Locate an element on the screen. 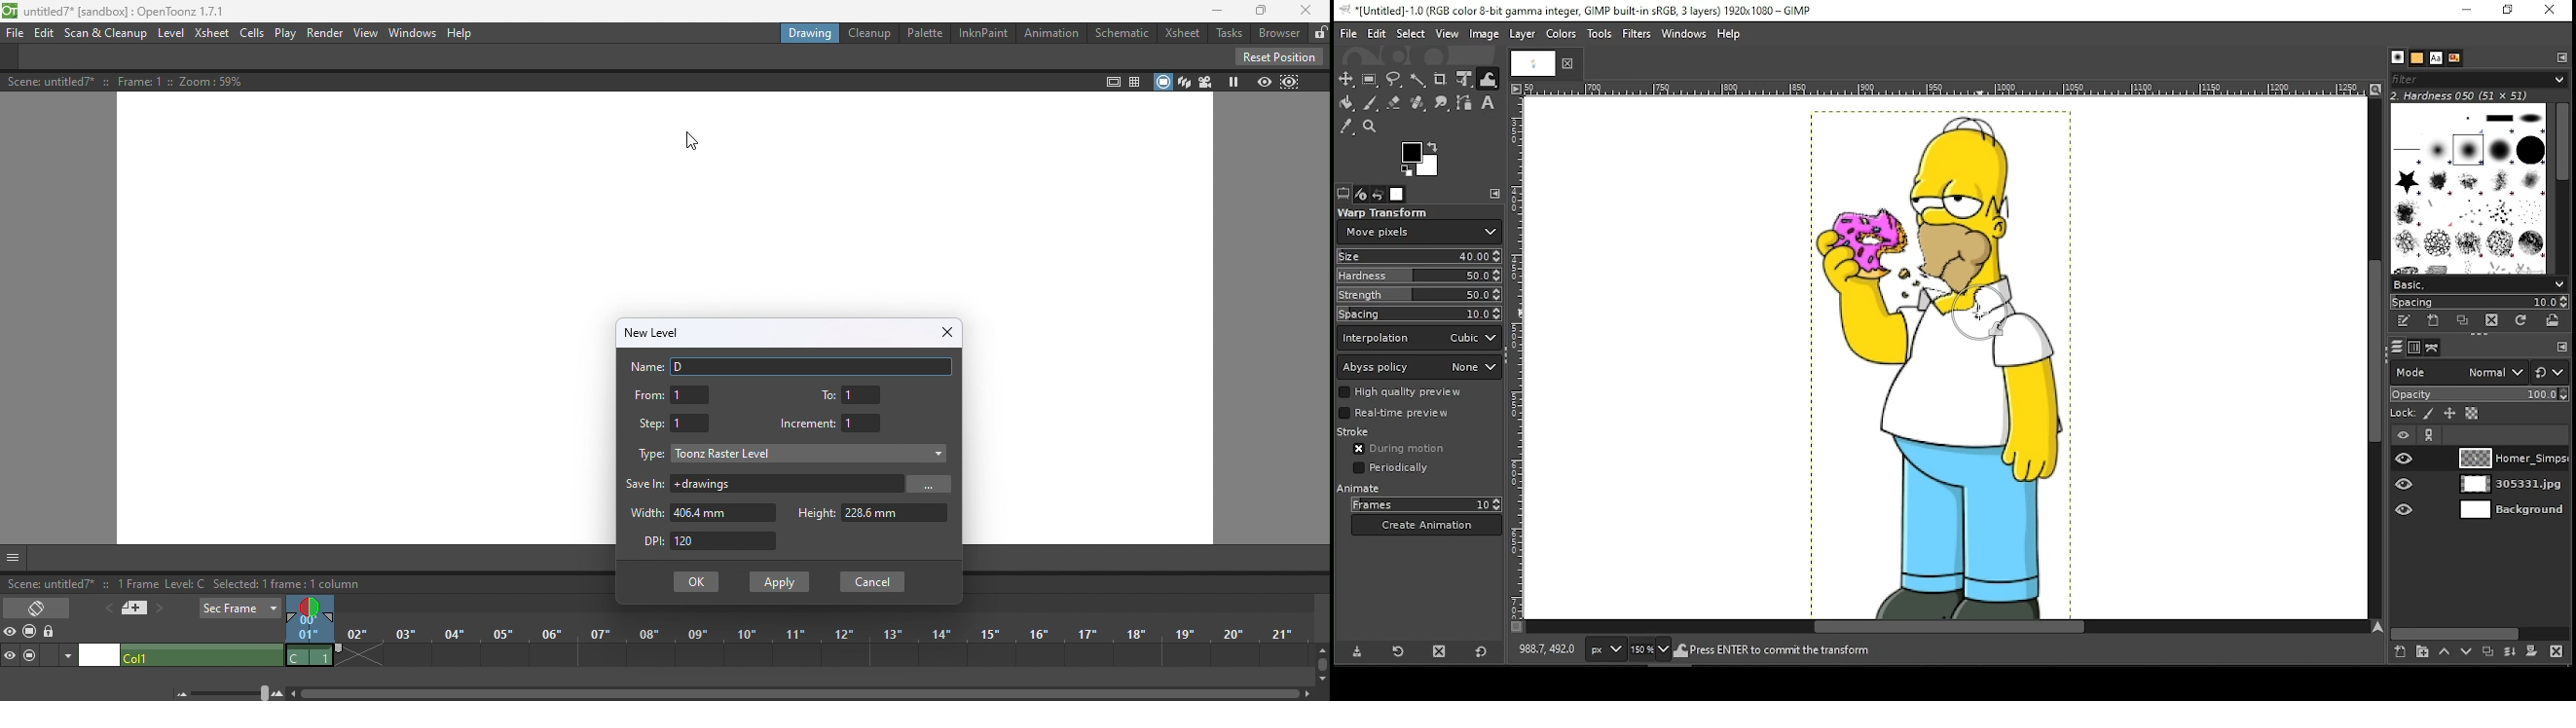 This screenshot has width=2576, height=728. Drawing is located at coordinates (813, 33).